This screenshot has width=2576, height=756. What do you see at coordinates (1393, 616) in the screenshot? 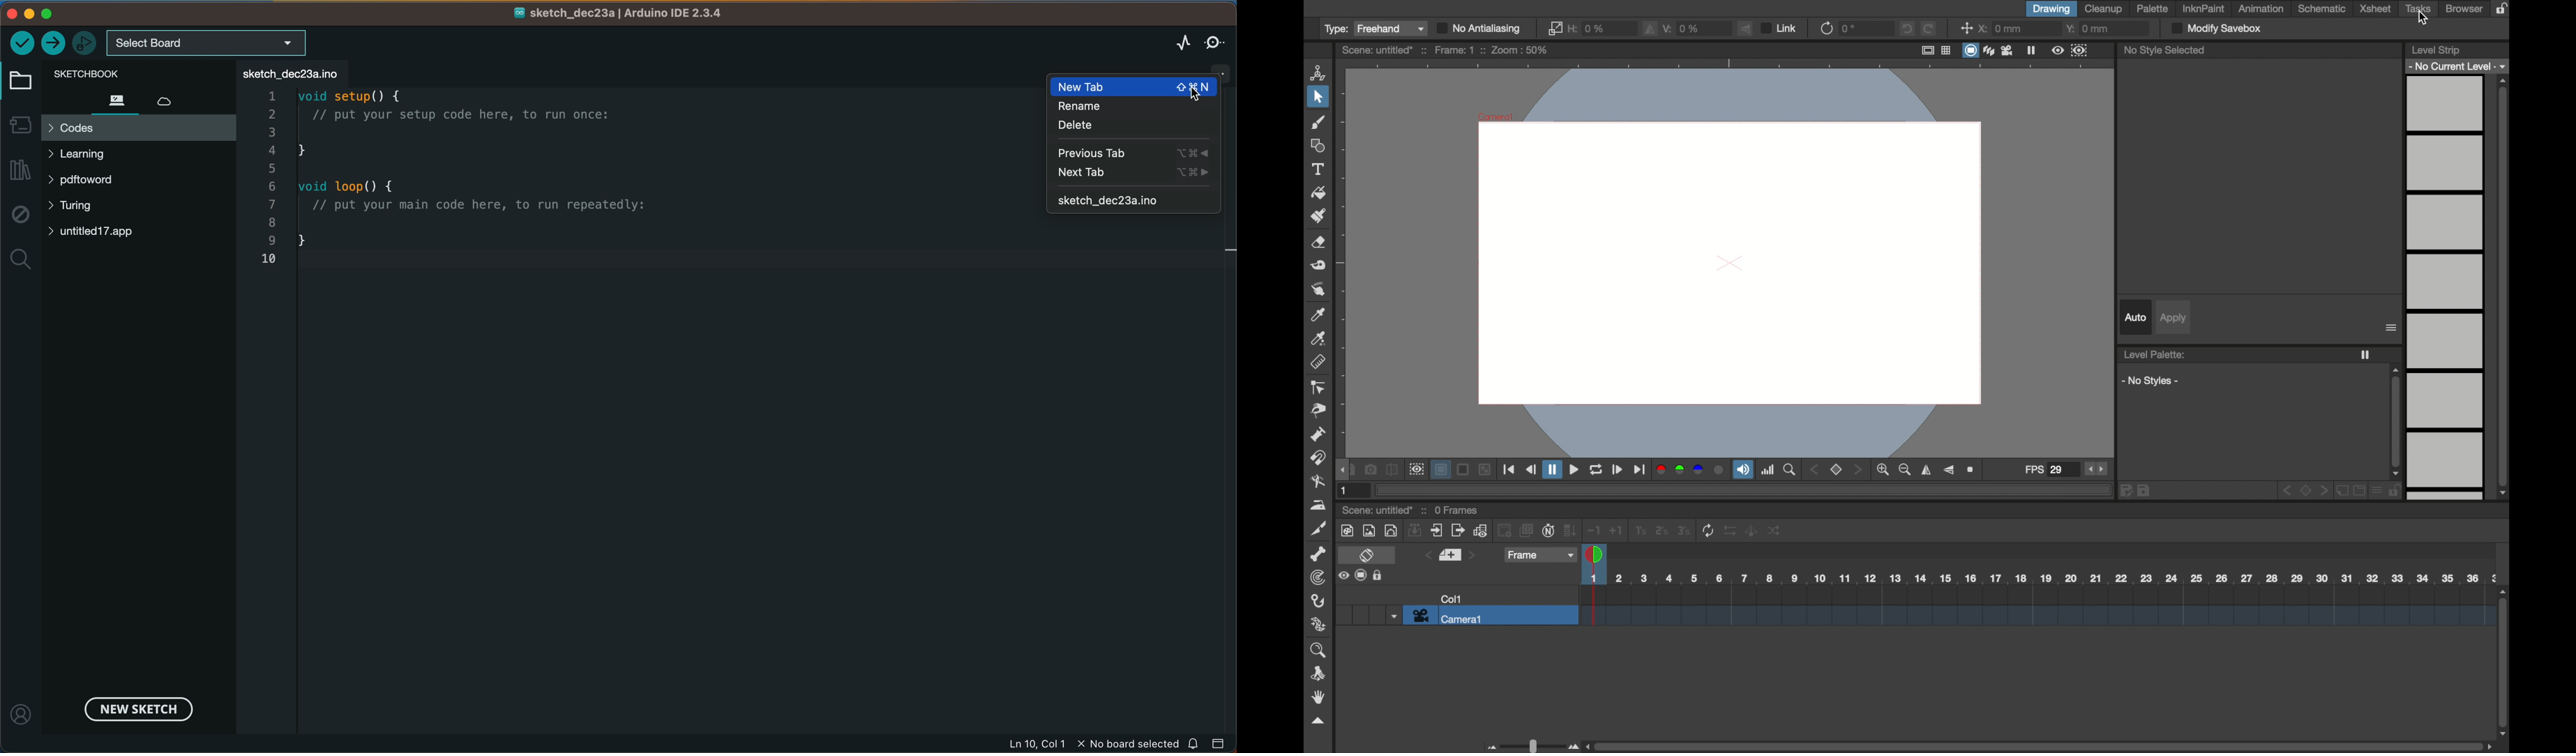
I see `dropdown` at bounding box center [1393, 616].